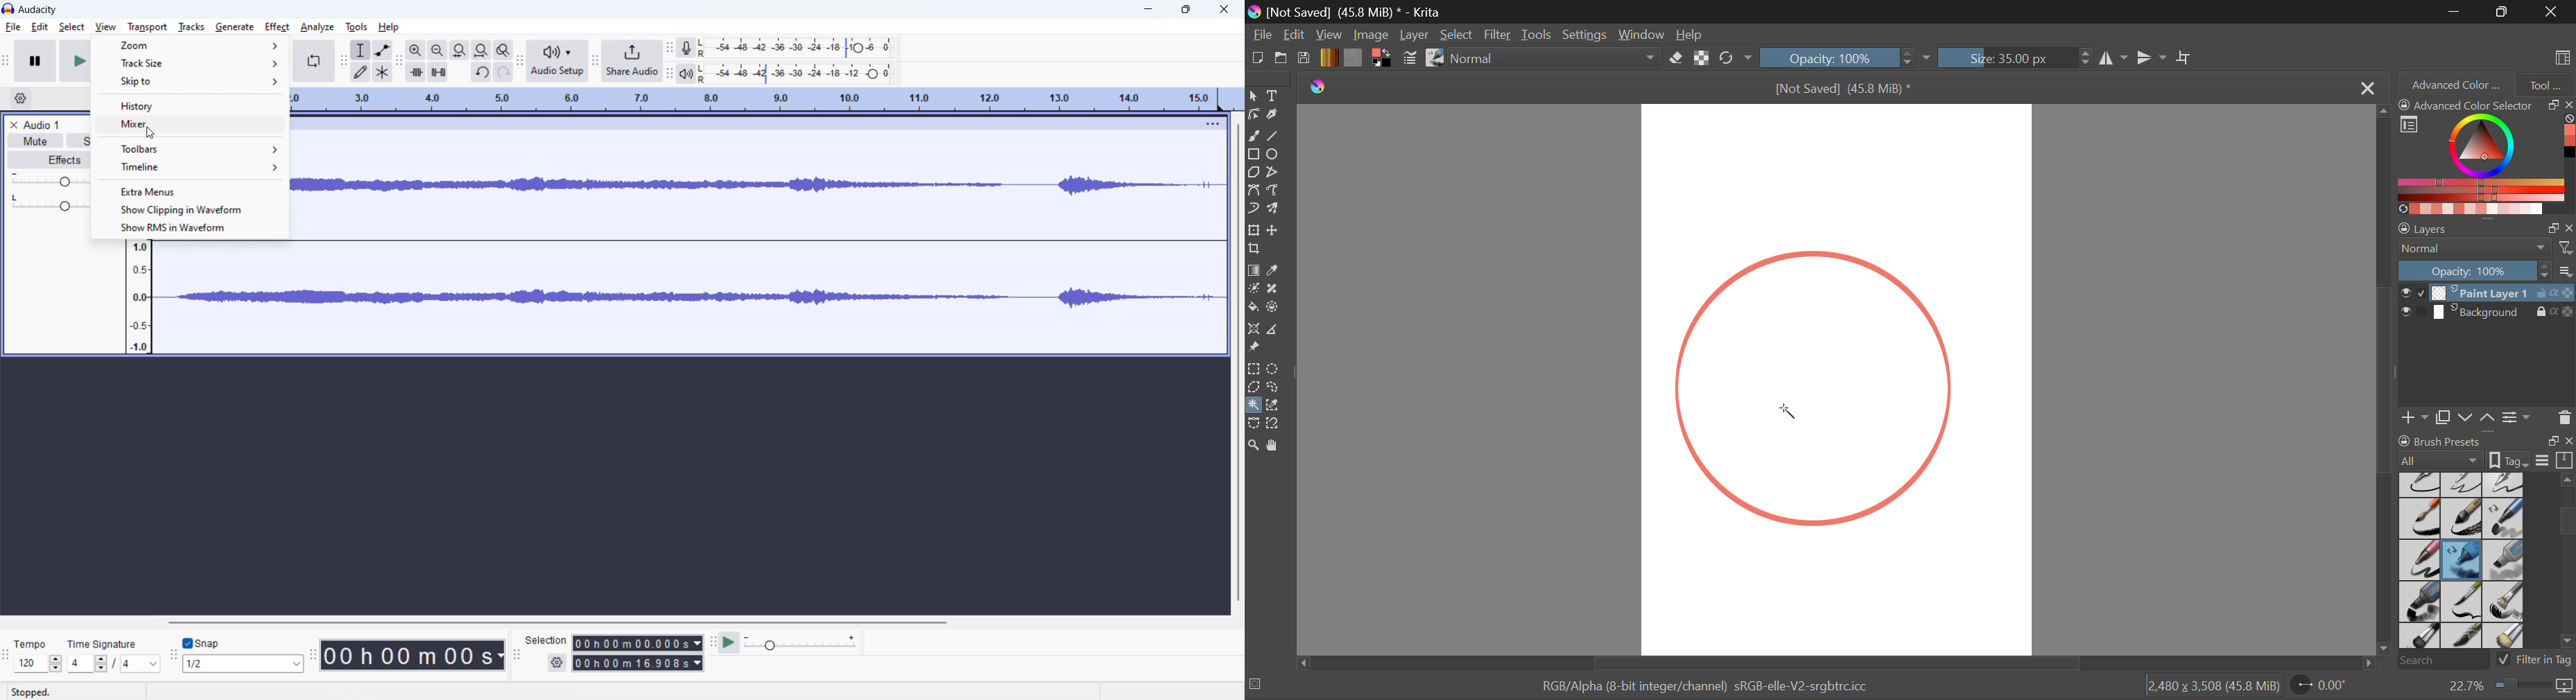 The height and width of the screenshot is (700, 2576). Describe the element at coordinates (153, 132) in the screenshot. I see `cursor` at that location.